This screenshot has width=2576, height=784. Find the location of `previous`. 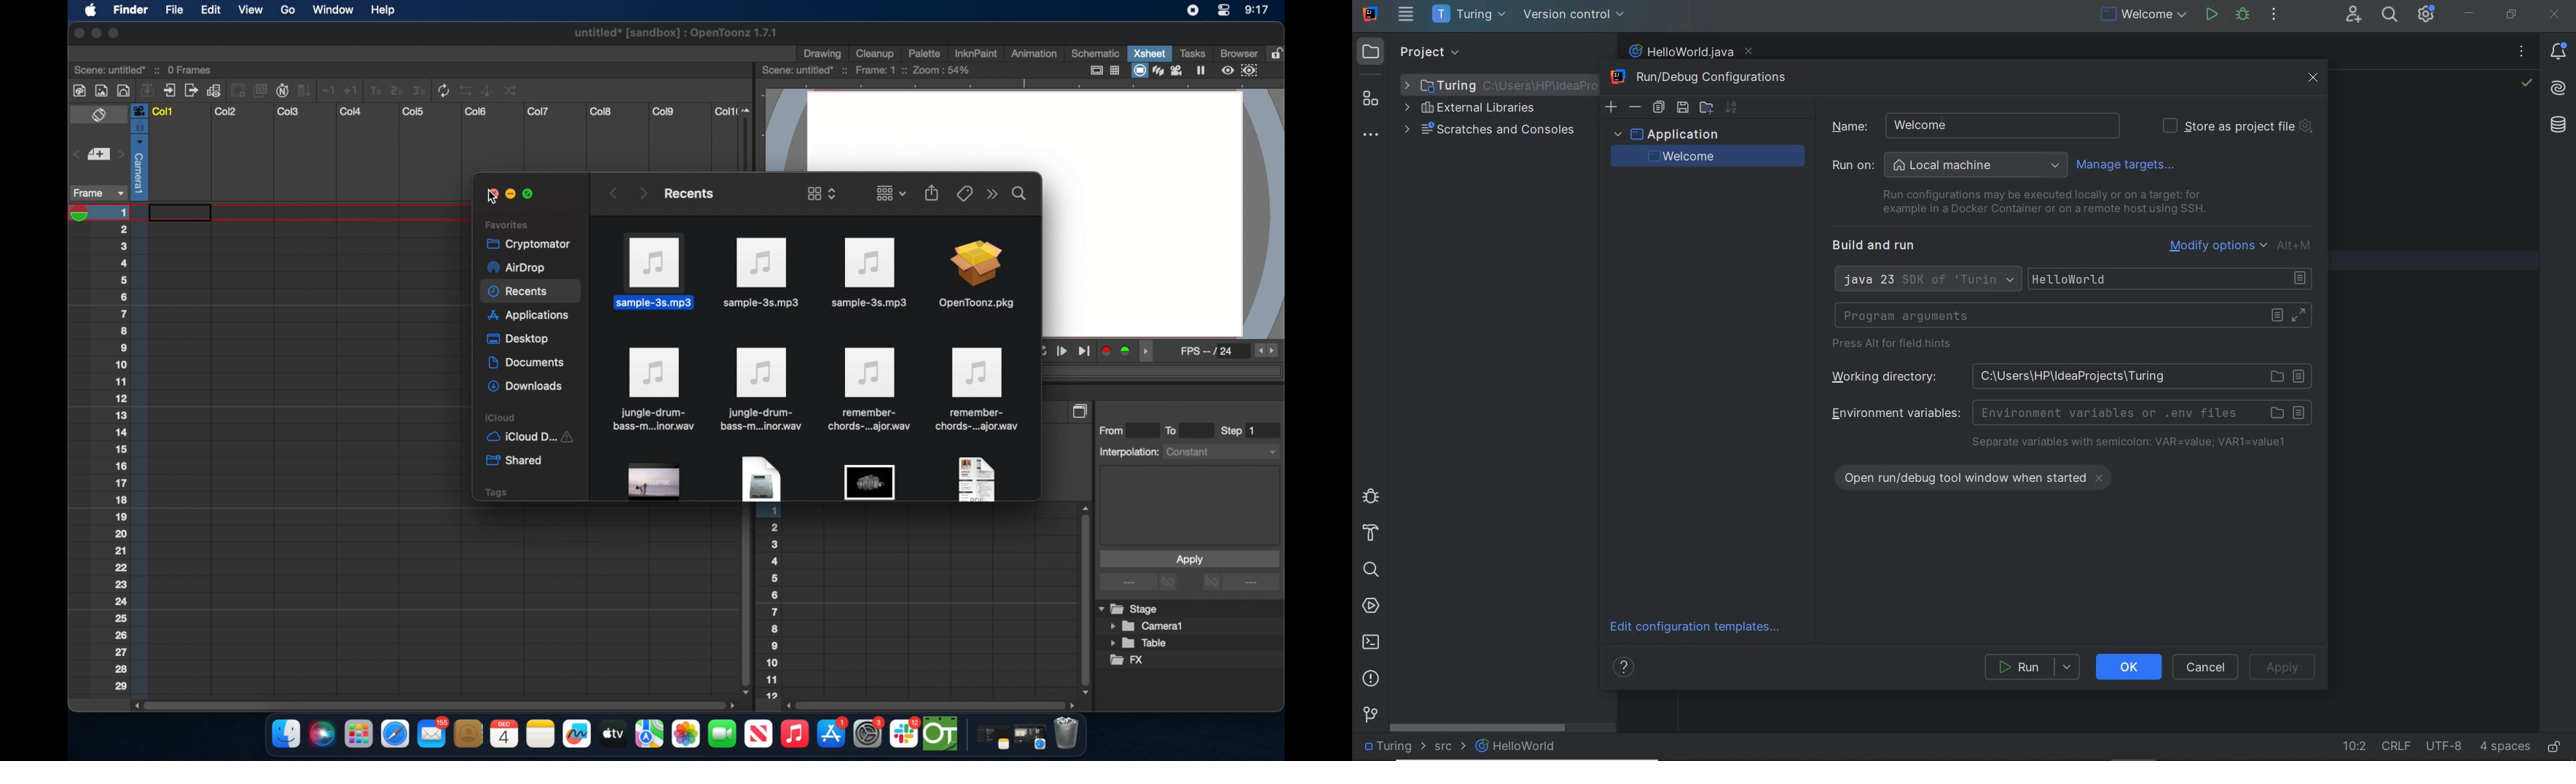

previous is located at coordinates (612, 193).